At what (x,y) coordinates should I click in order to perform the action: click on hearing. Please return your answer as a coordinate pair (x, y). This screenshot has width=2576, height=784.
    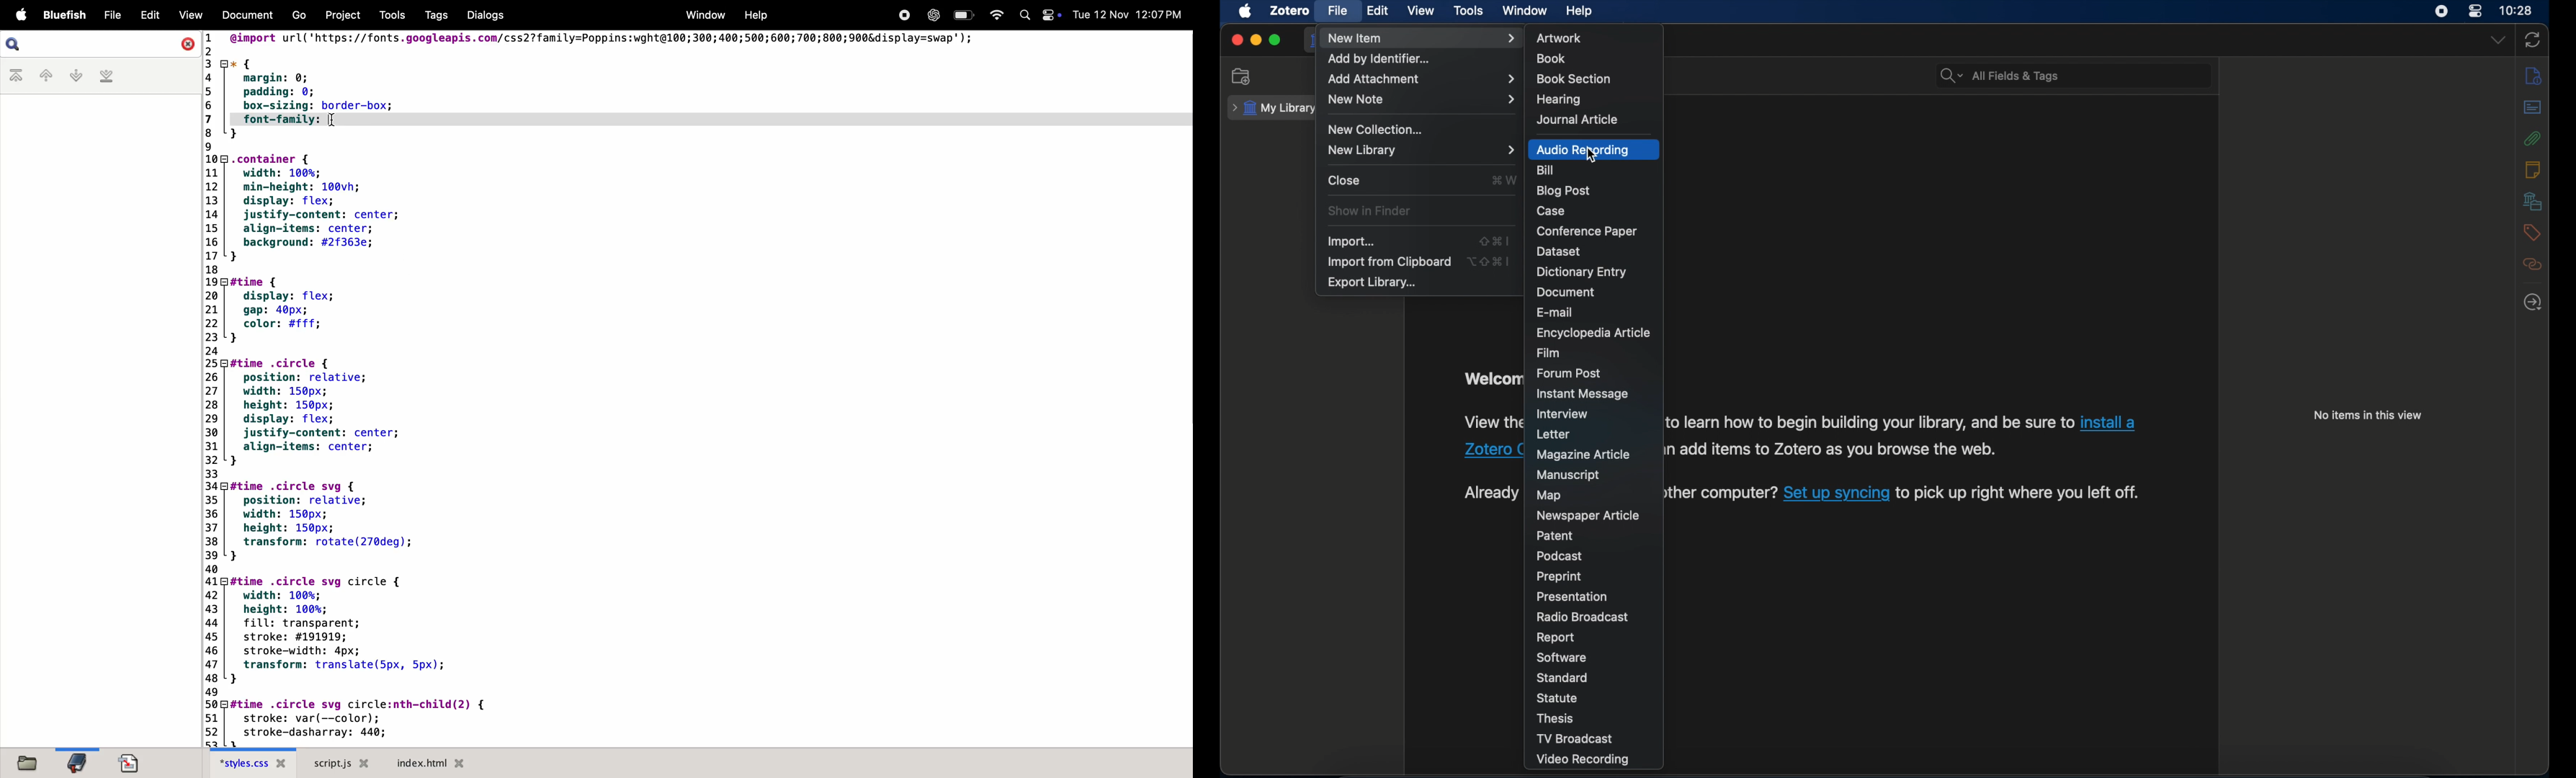
    Looking at the image, I should click on (1557, 99).